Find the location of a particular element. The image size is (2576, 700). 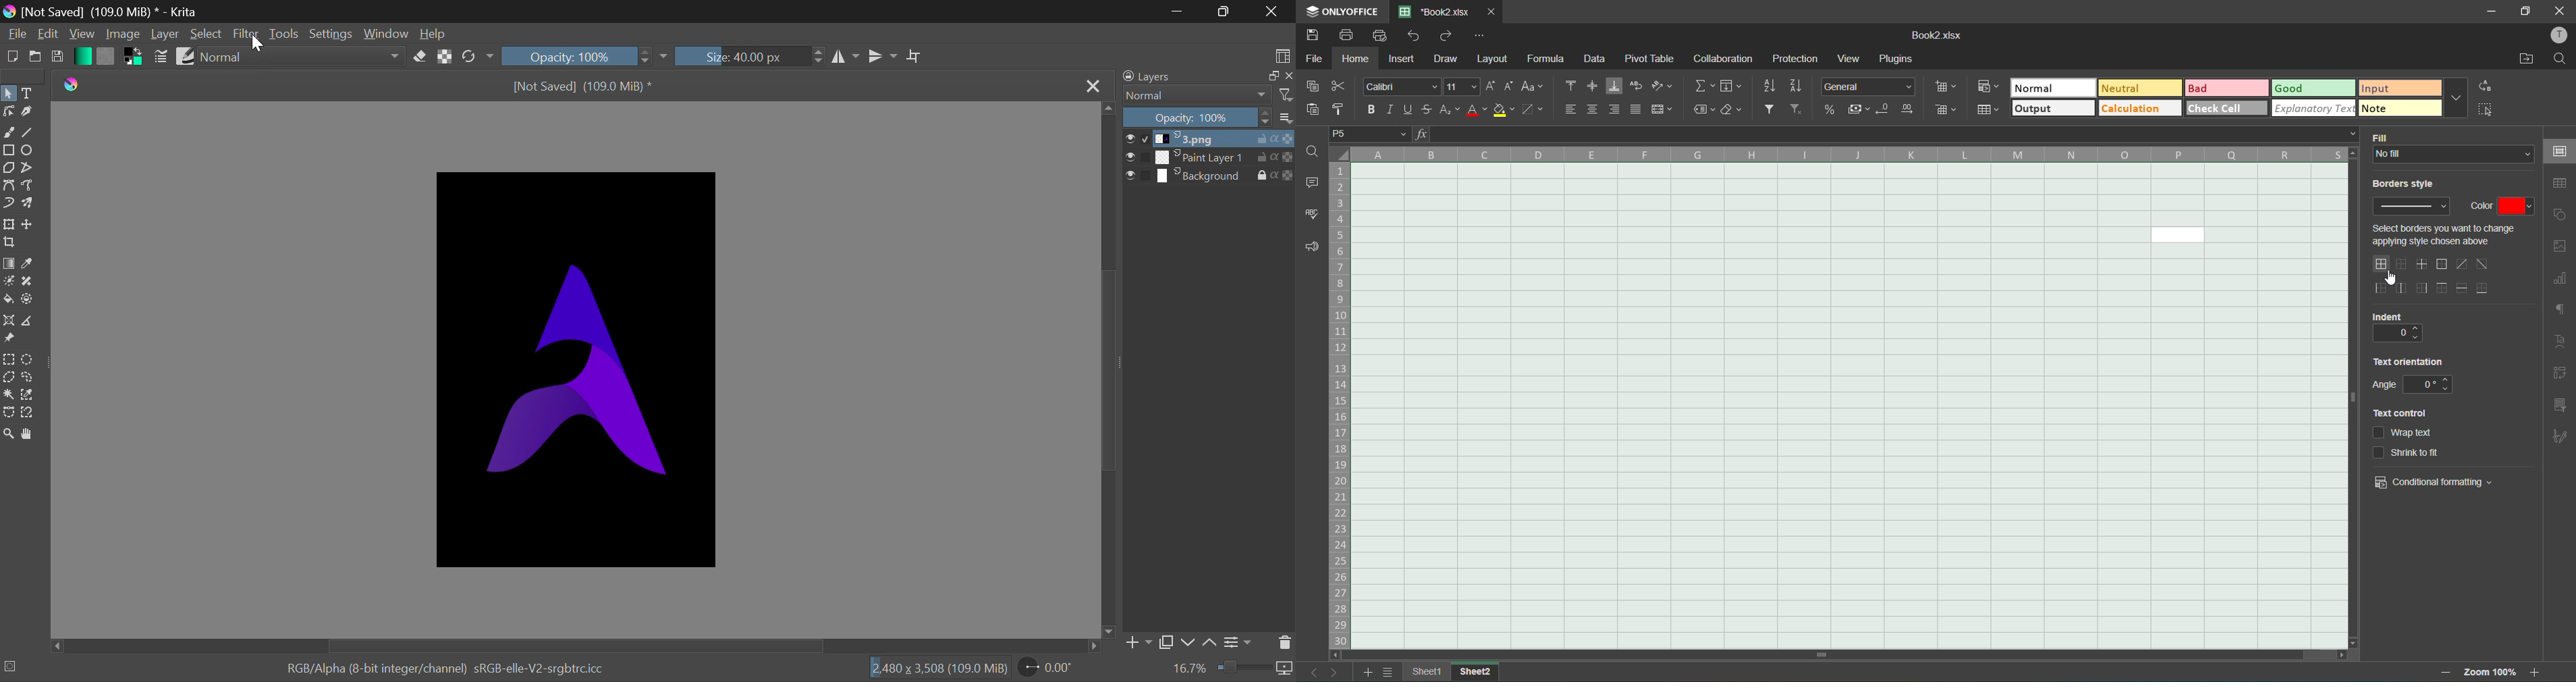

Select is located at coordinates (207, 34).